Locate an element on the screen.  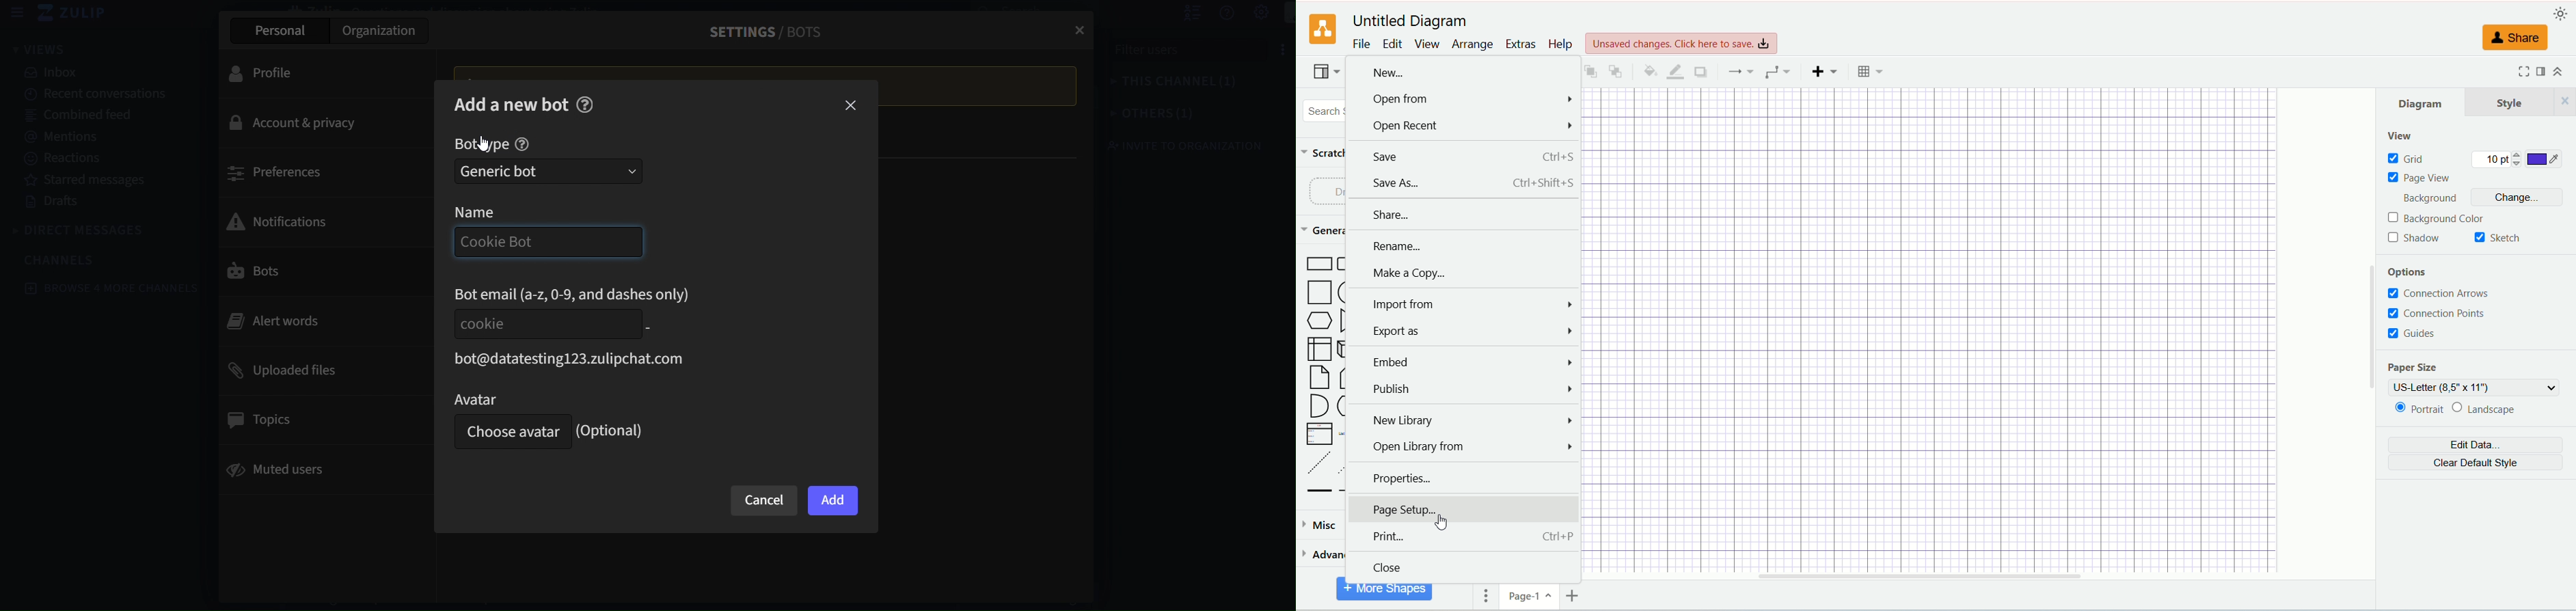
mentions is located at coordinates (66, 135).